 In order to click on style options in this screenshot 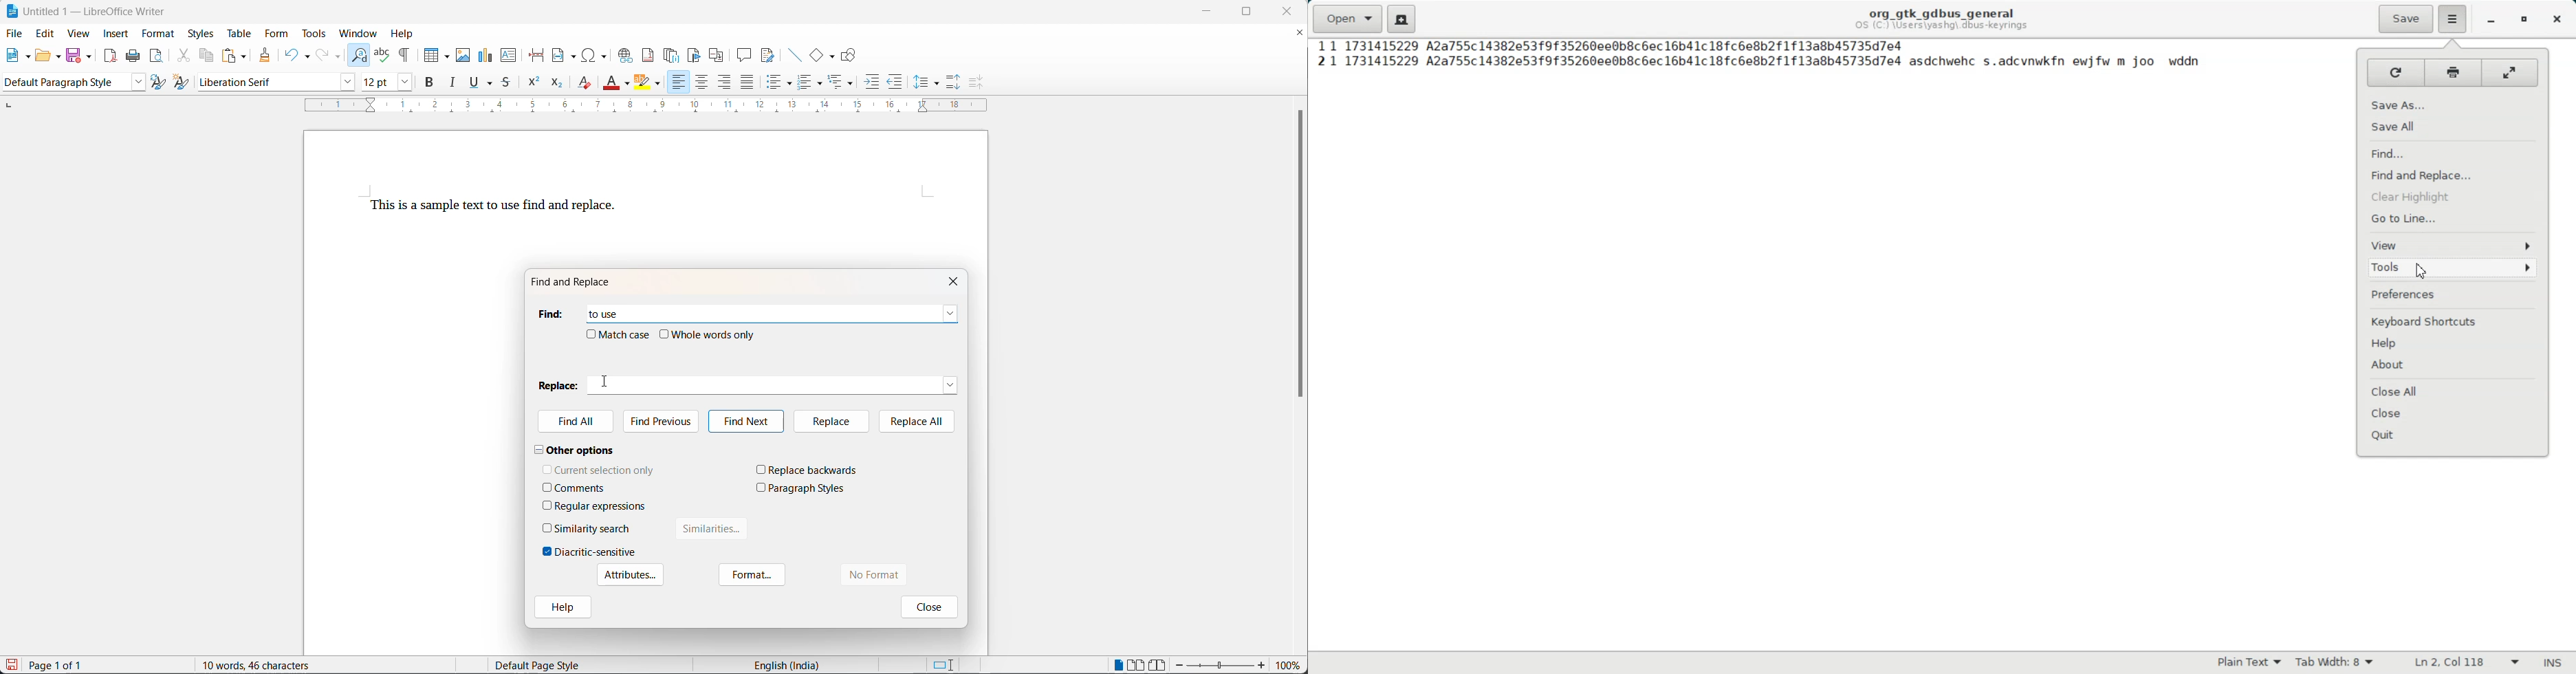, I will do `click(135, 83)`.